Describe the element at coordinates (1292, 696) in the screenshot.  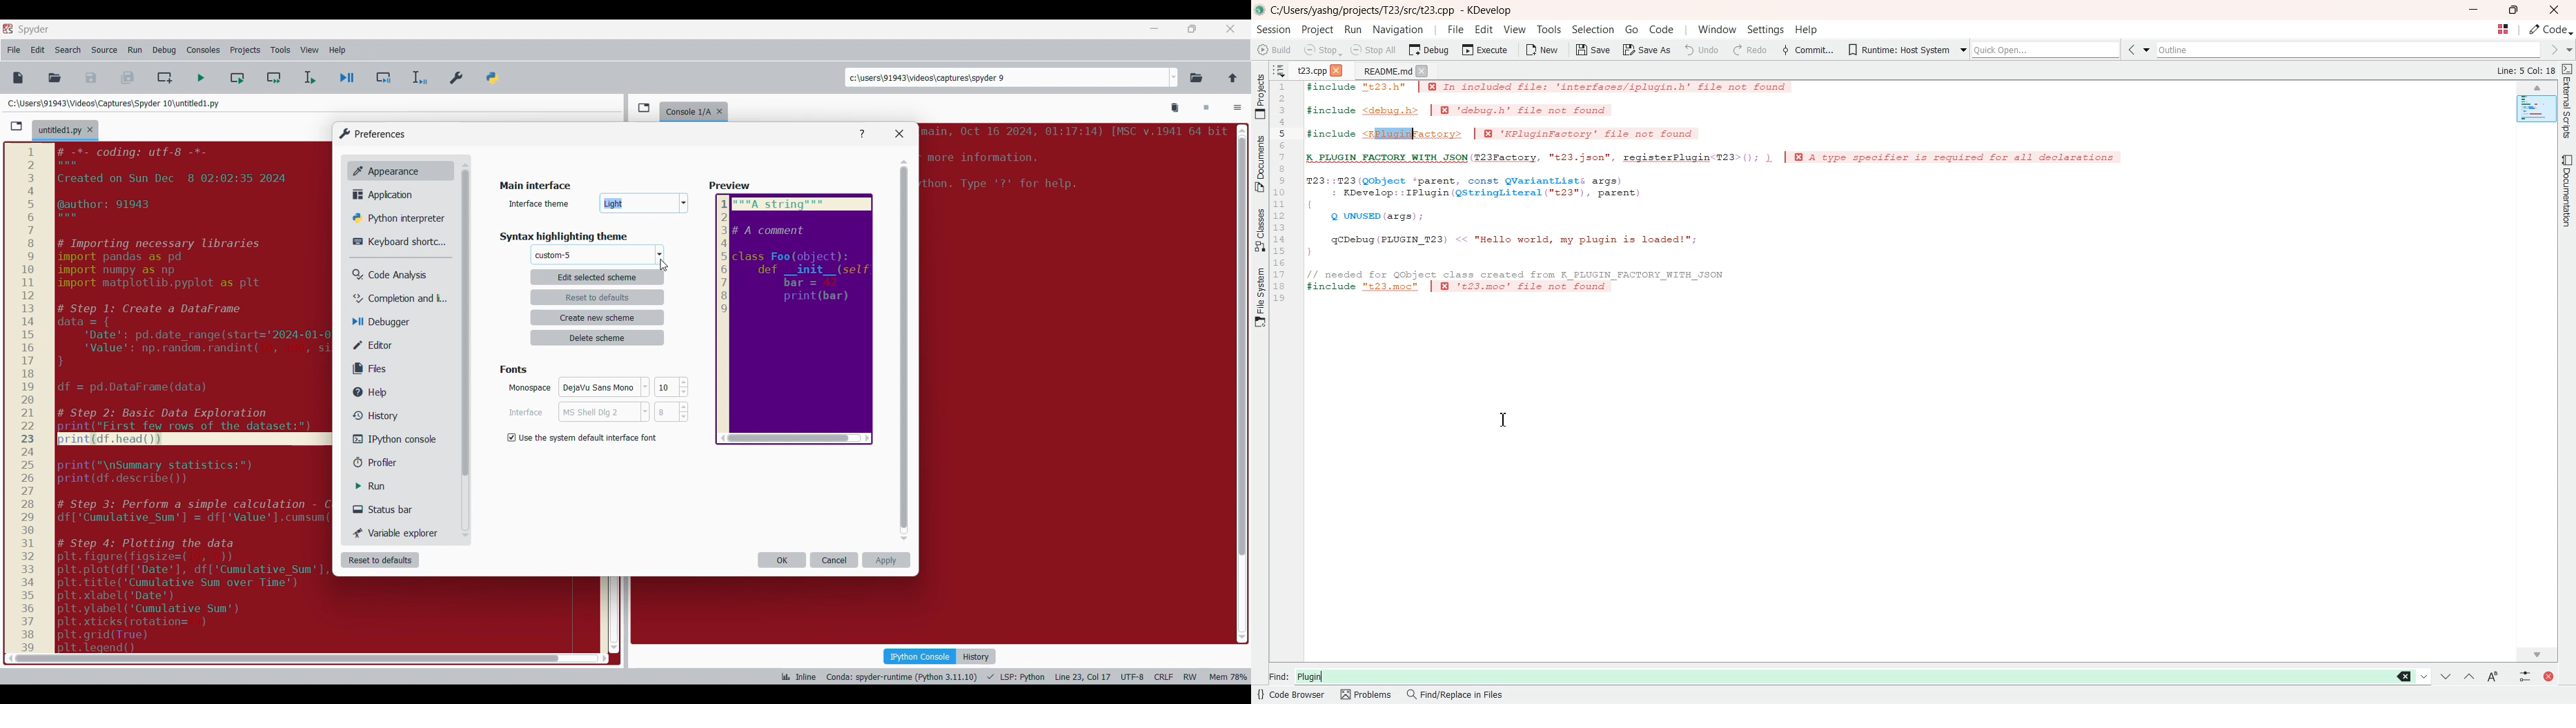
I see `Code Browser` at that location.